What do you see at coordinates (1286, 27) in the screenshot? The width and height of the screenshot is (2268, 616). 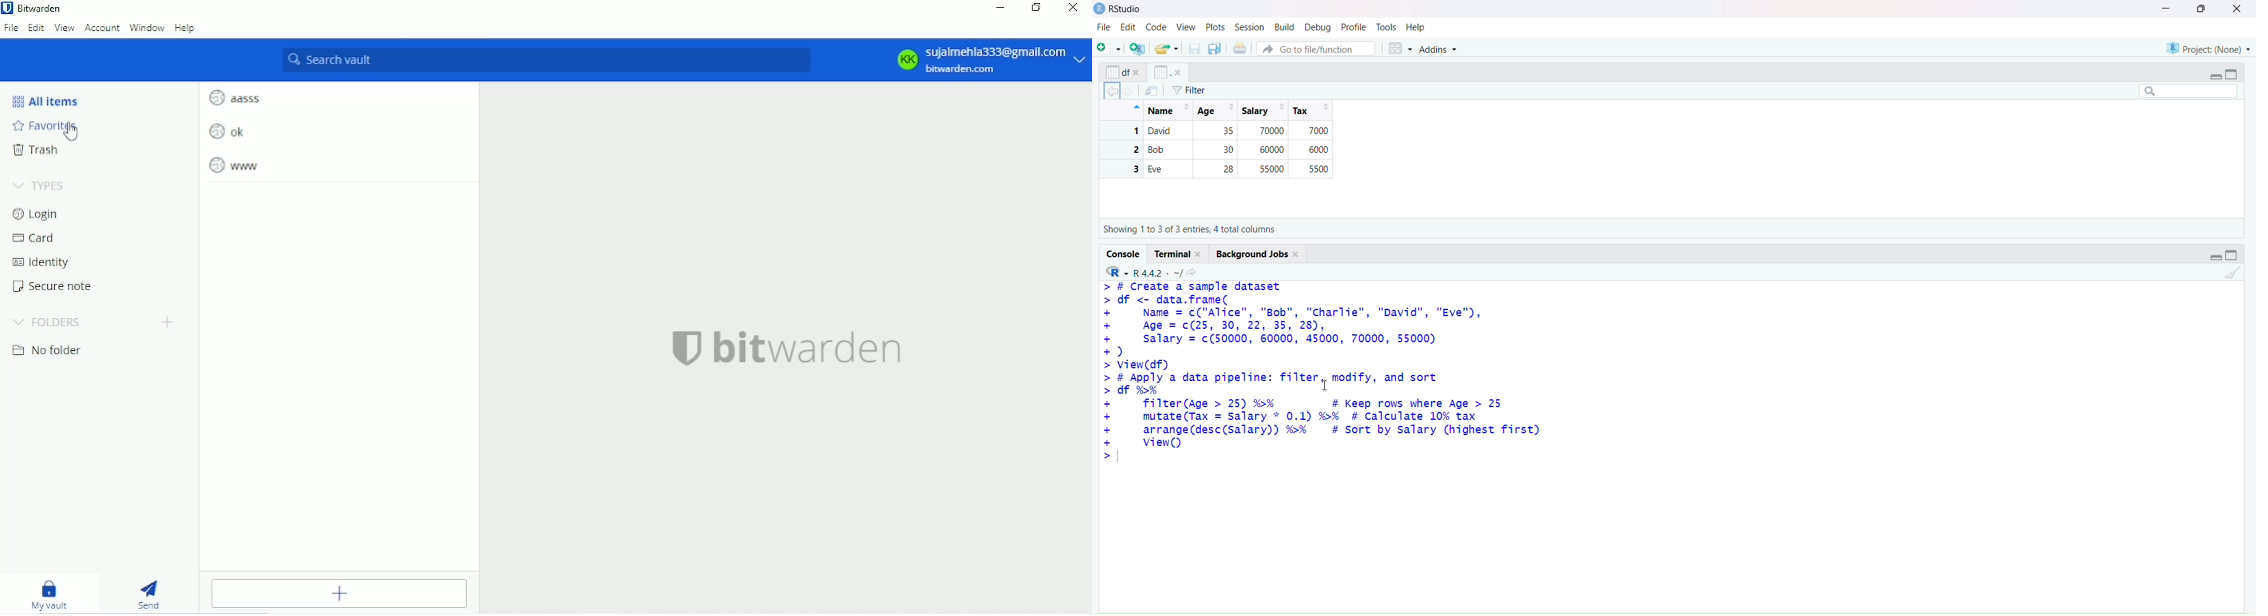 I see `build` at bounding box center [1286, 27].